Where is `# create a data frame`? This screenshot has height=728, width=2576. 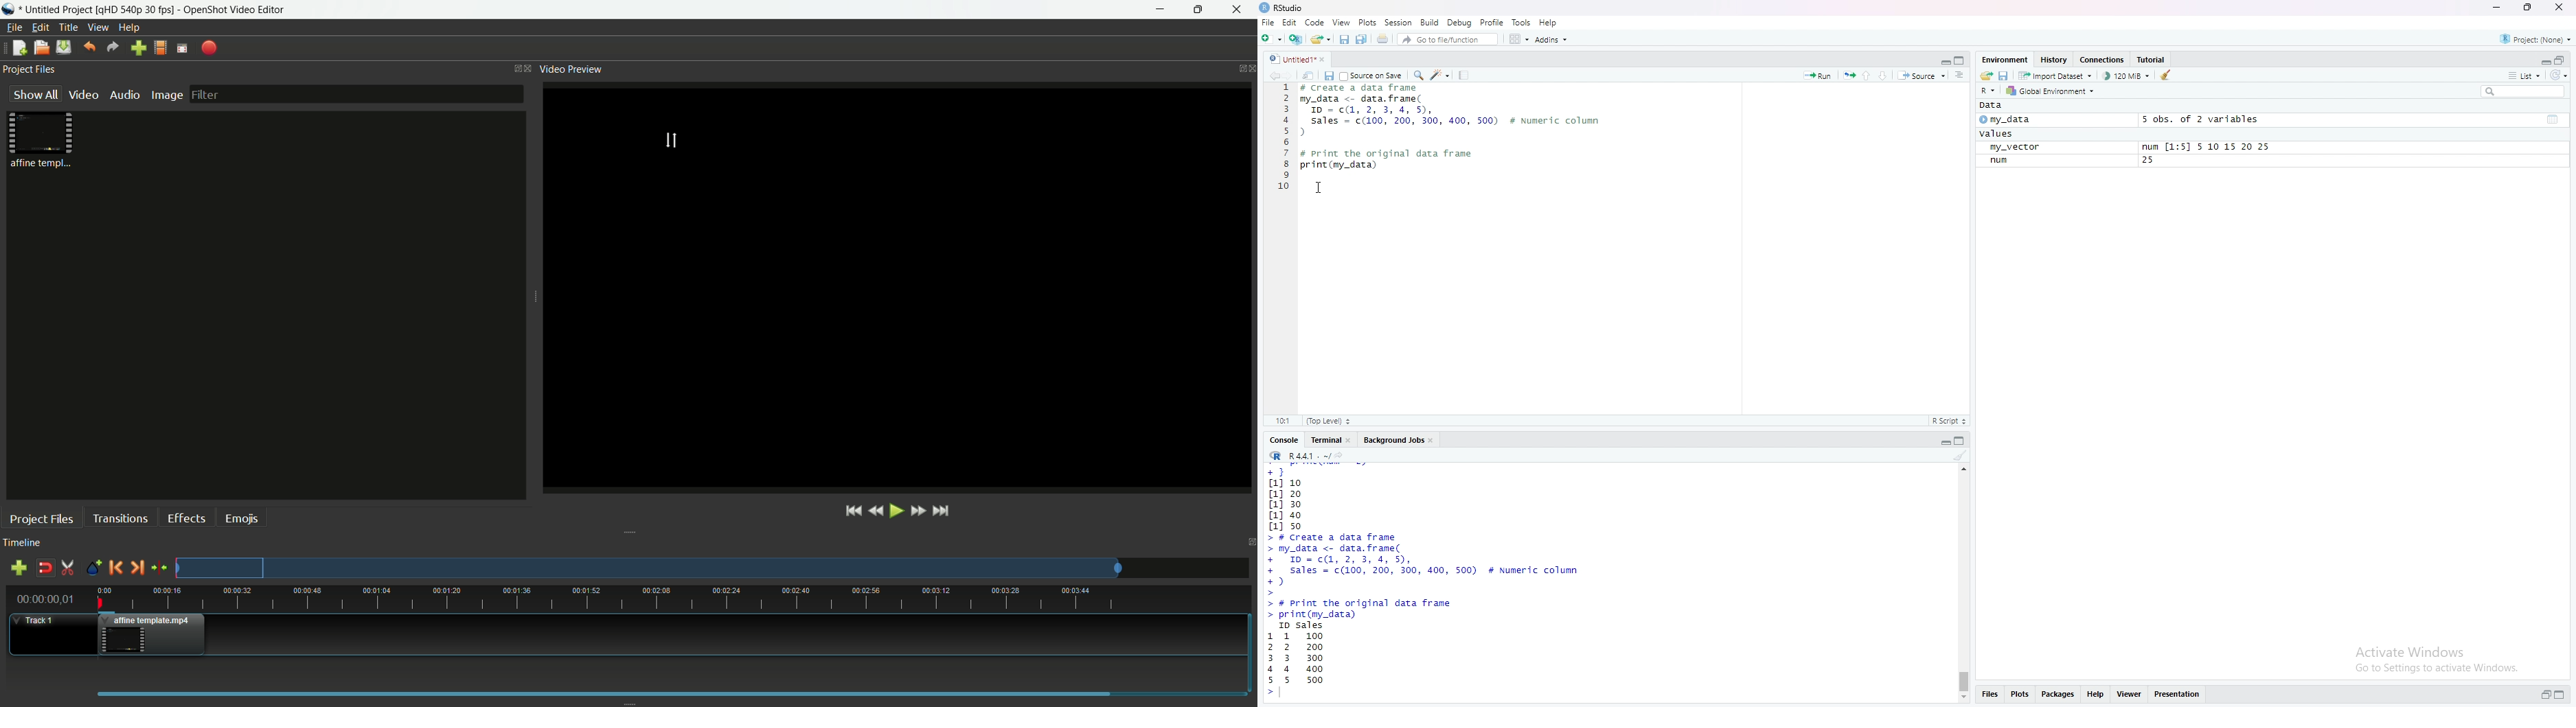
# create a data frame is located at coordinates (1367, 89).